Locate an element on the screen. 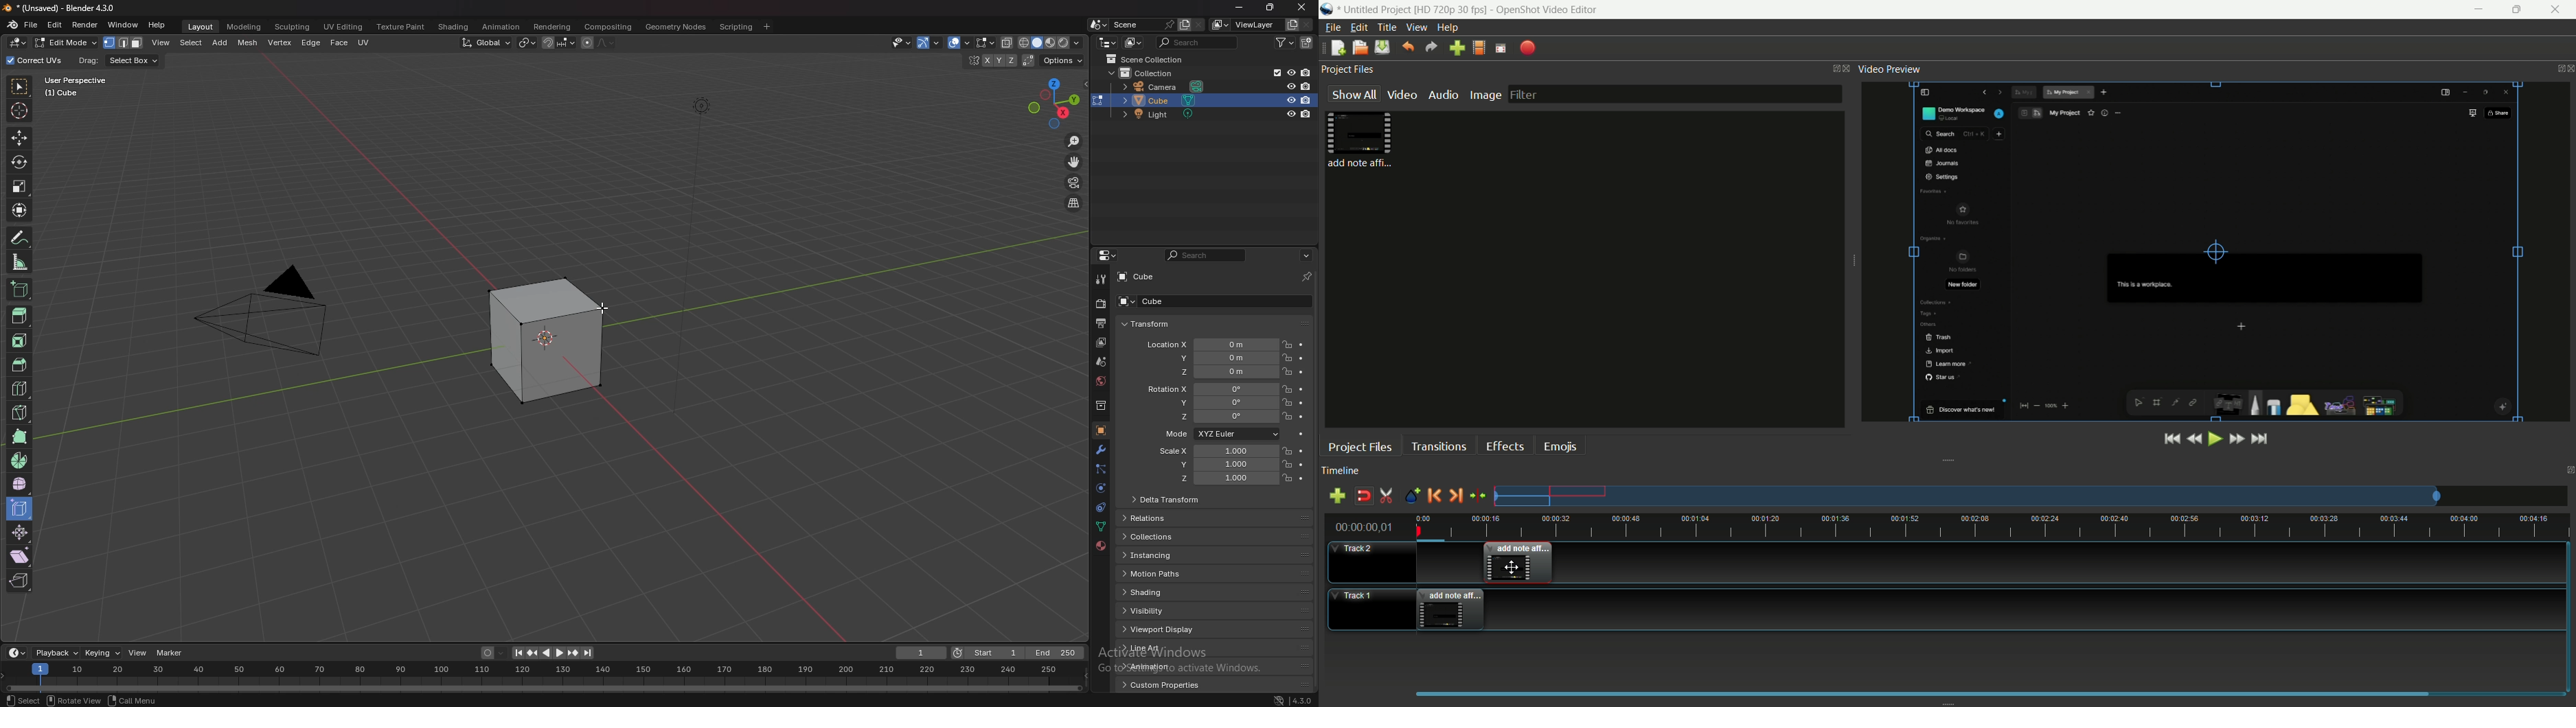  cursor is located at coordinates (602, 309).